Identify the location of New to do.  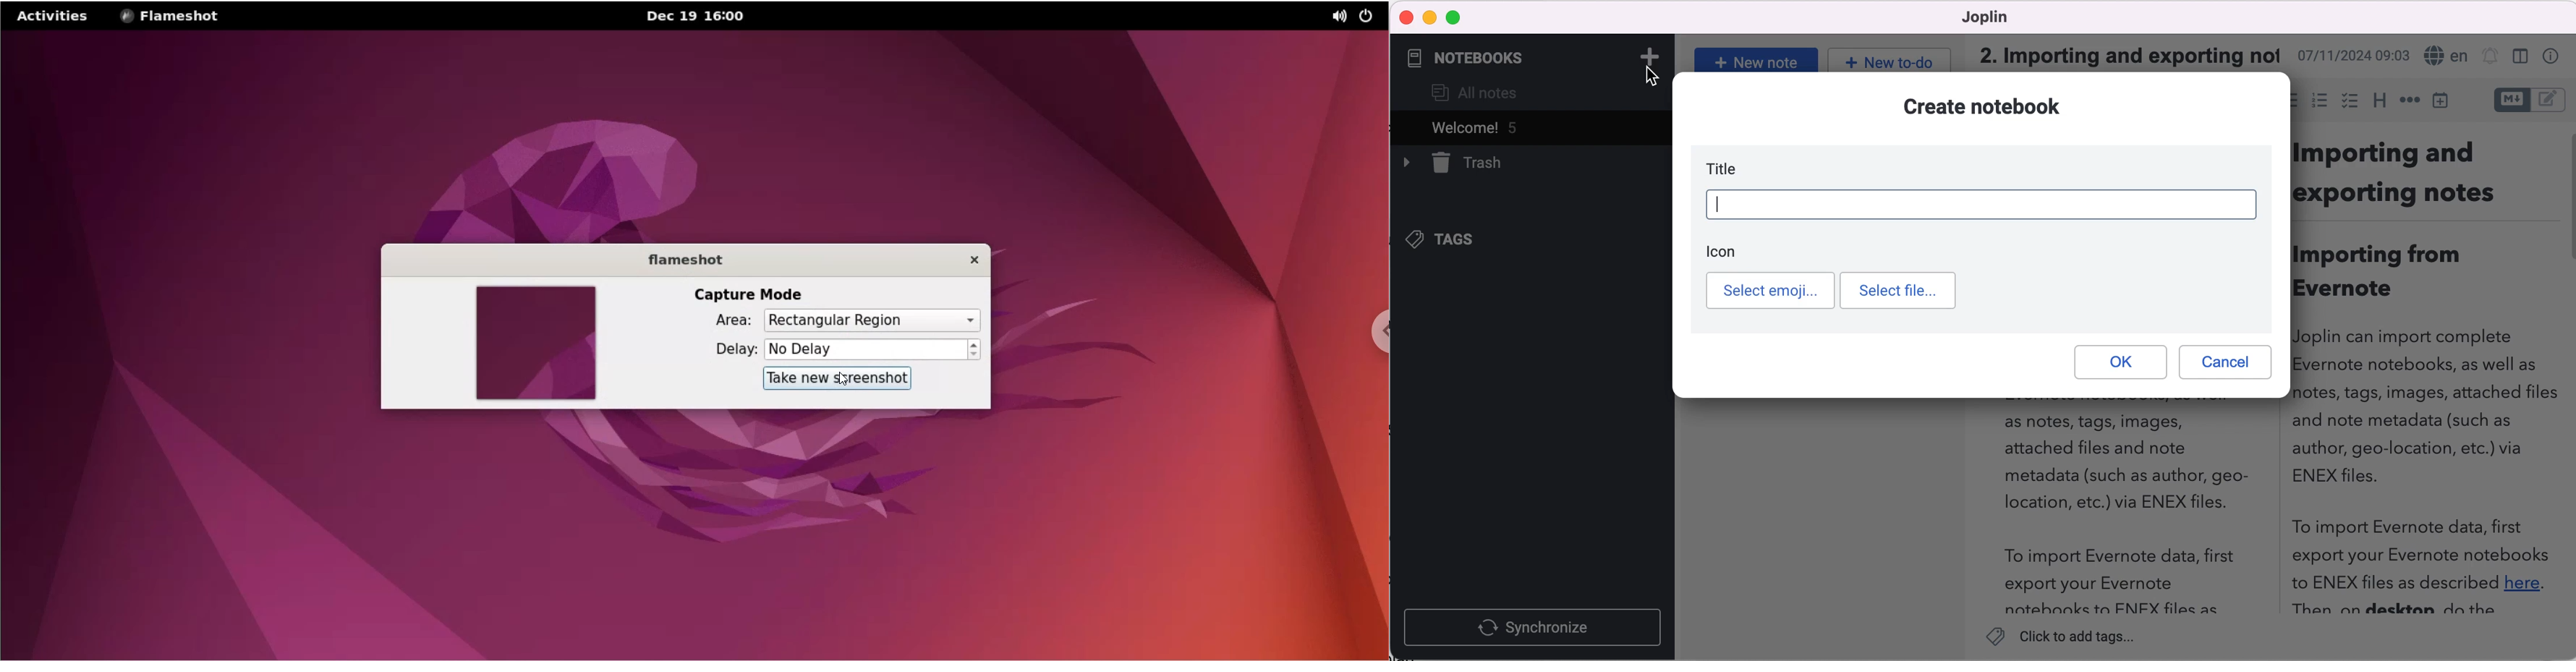
(1887, 60).